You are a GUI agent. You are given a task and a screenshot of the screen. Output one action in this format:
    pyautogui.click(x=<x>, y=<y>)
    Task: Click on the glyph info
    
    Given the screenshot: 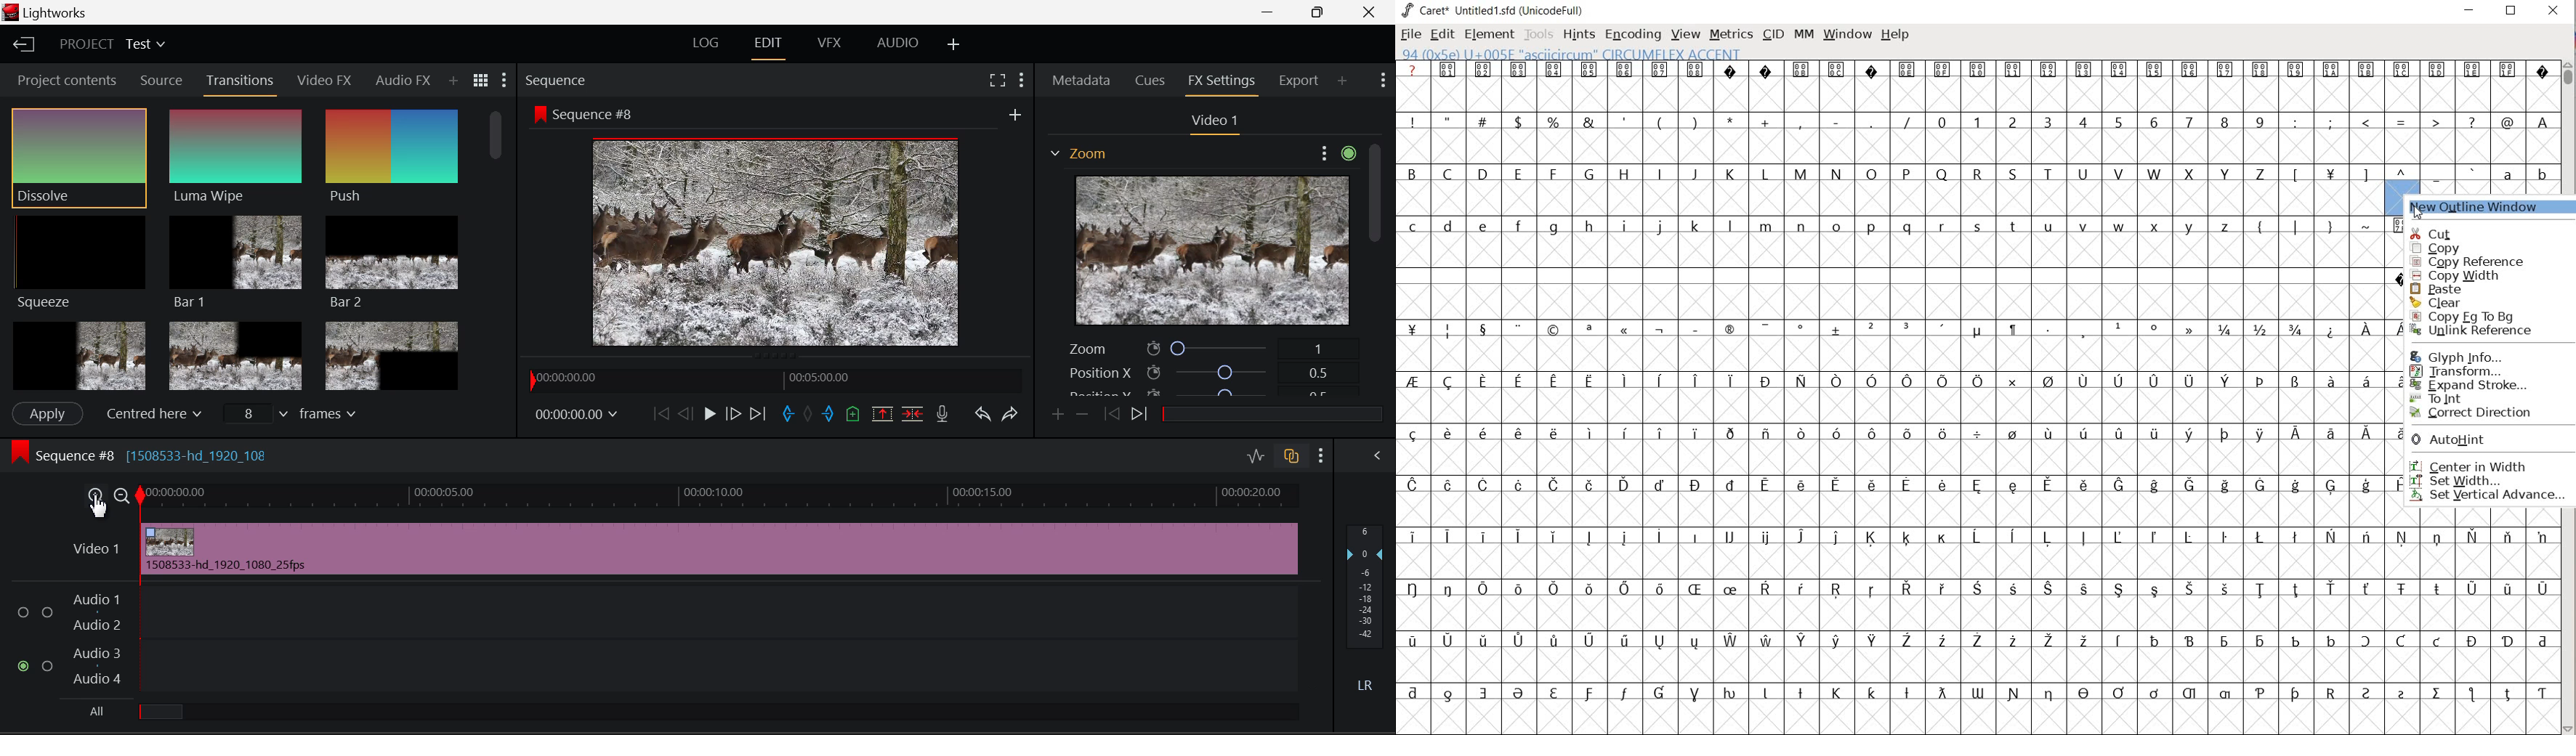 What is the action you would take?
    pyautogui.click(x=2470, y=357)
    